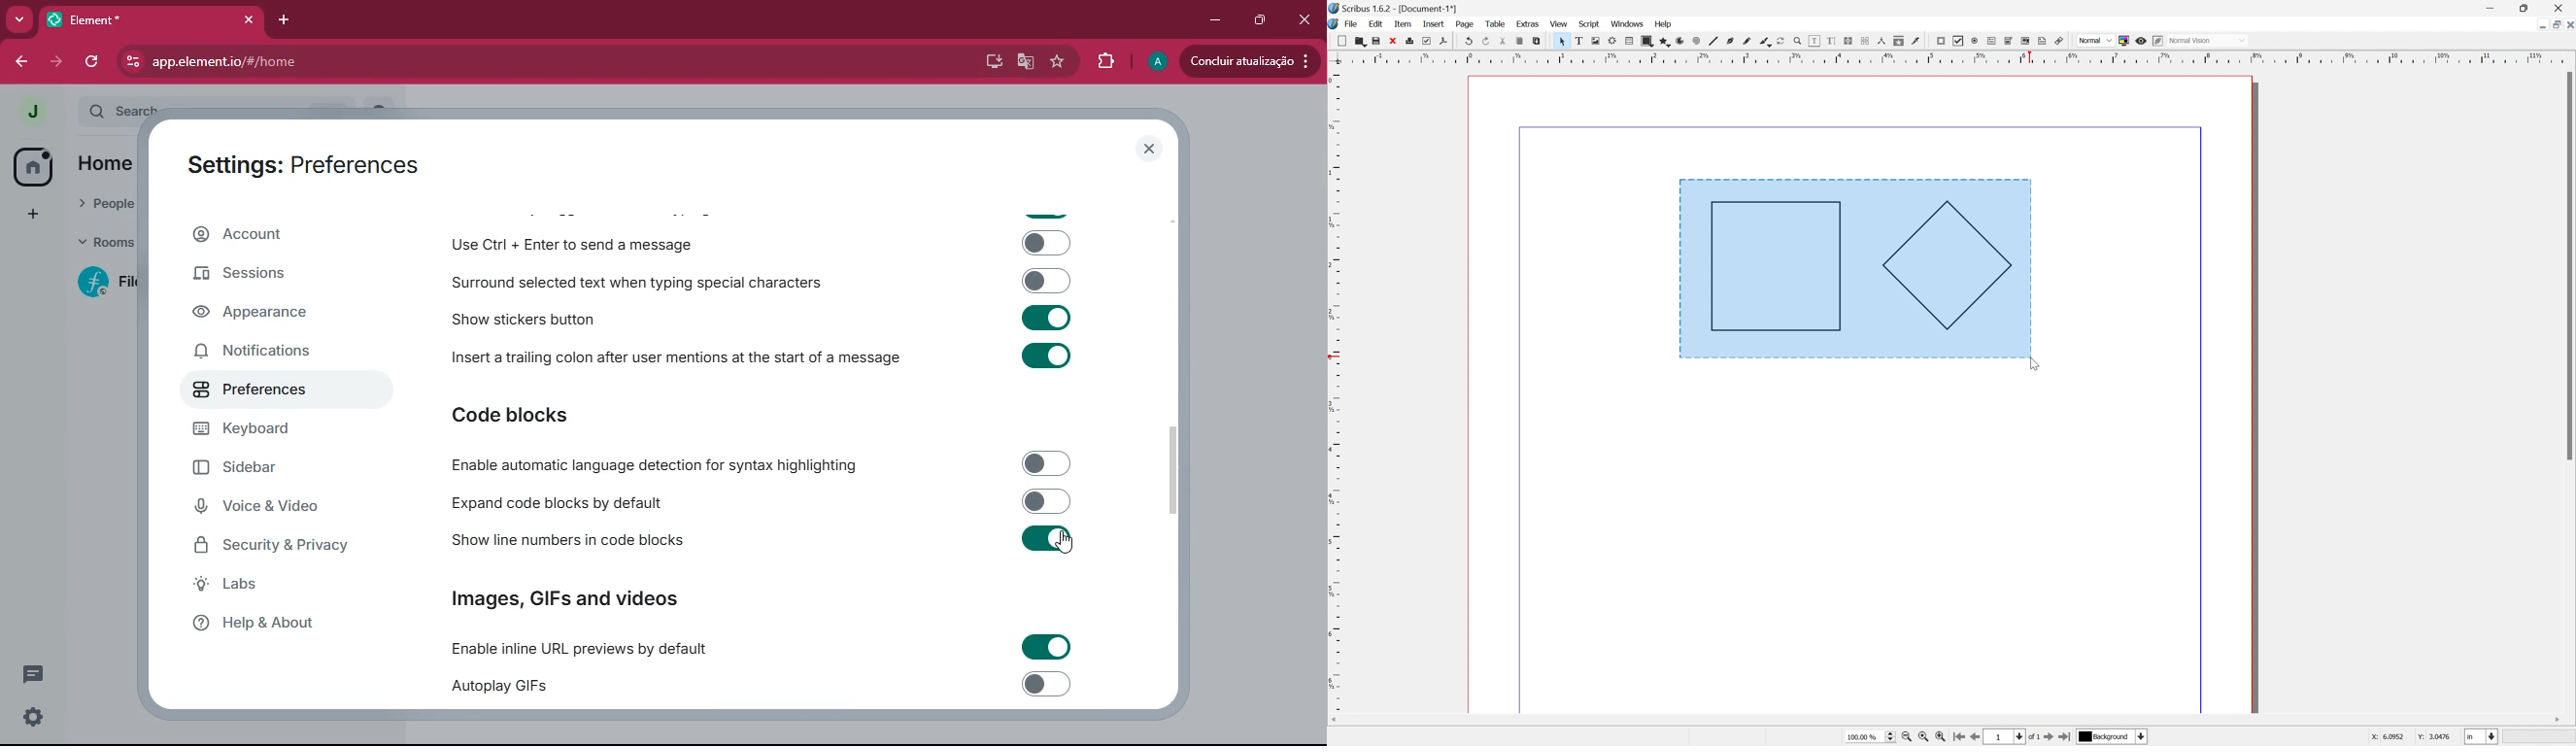  Describe the element at coordinates (1728, 41) in the screenshot. I see `bezier curve` at that location.